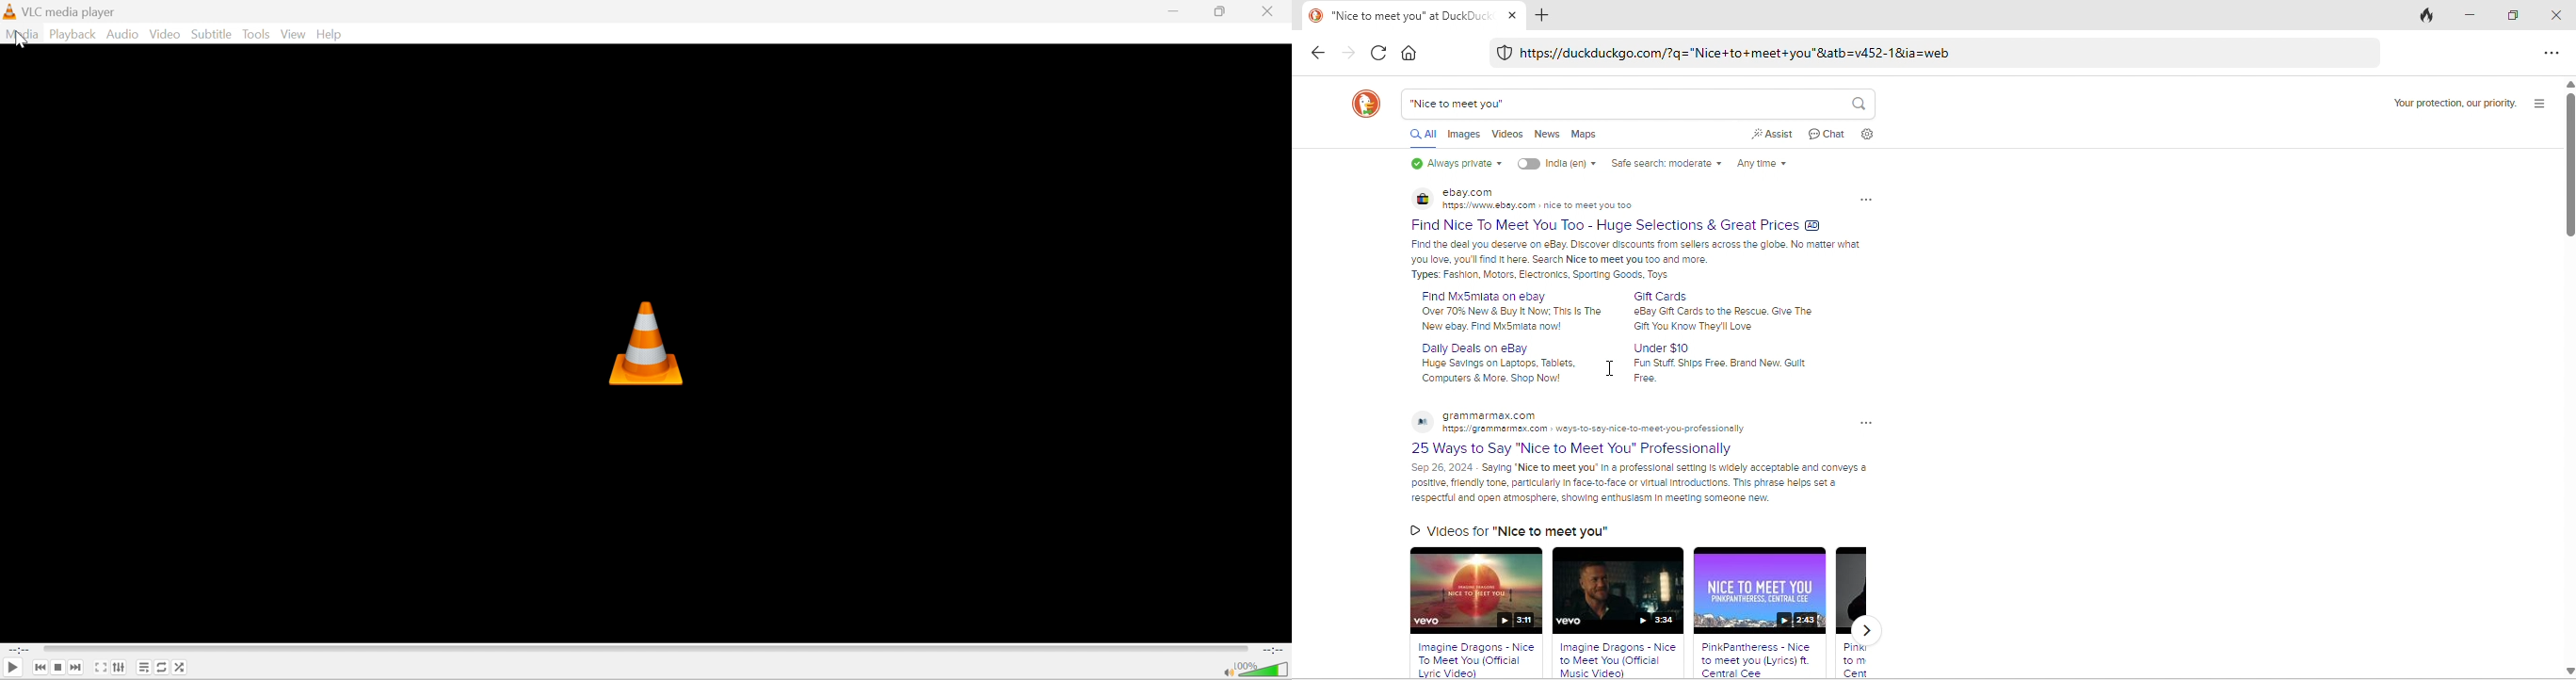 The image size is (2576, 700). I want to click on any time, so click(1761, 165).